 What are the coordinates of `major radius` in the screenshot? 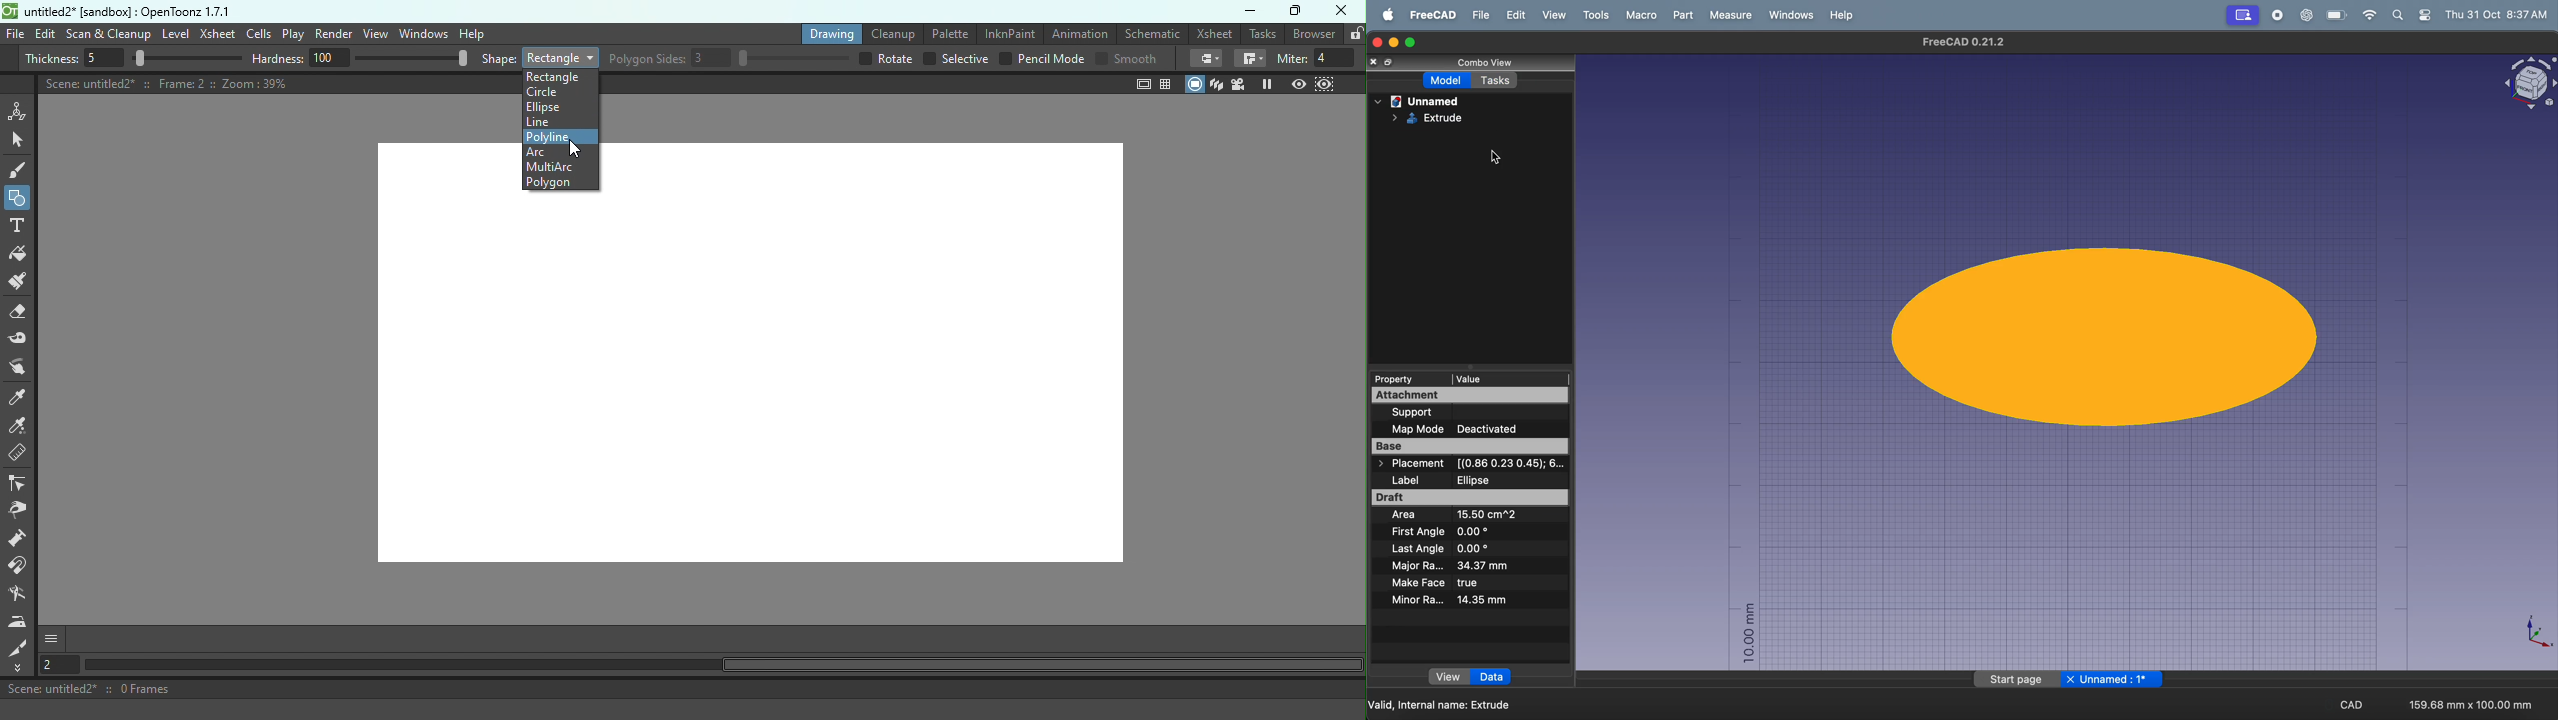 It's located at (1465, 566).